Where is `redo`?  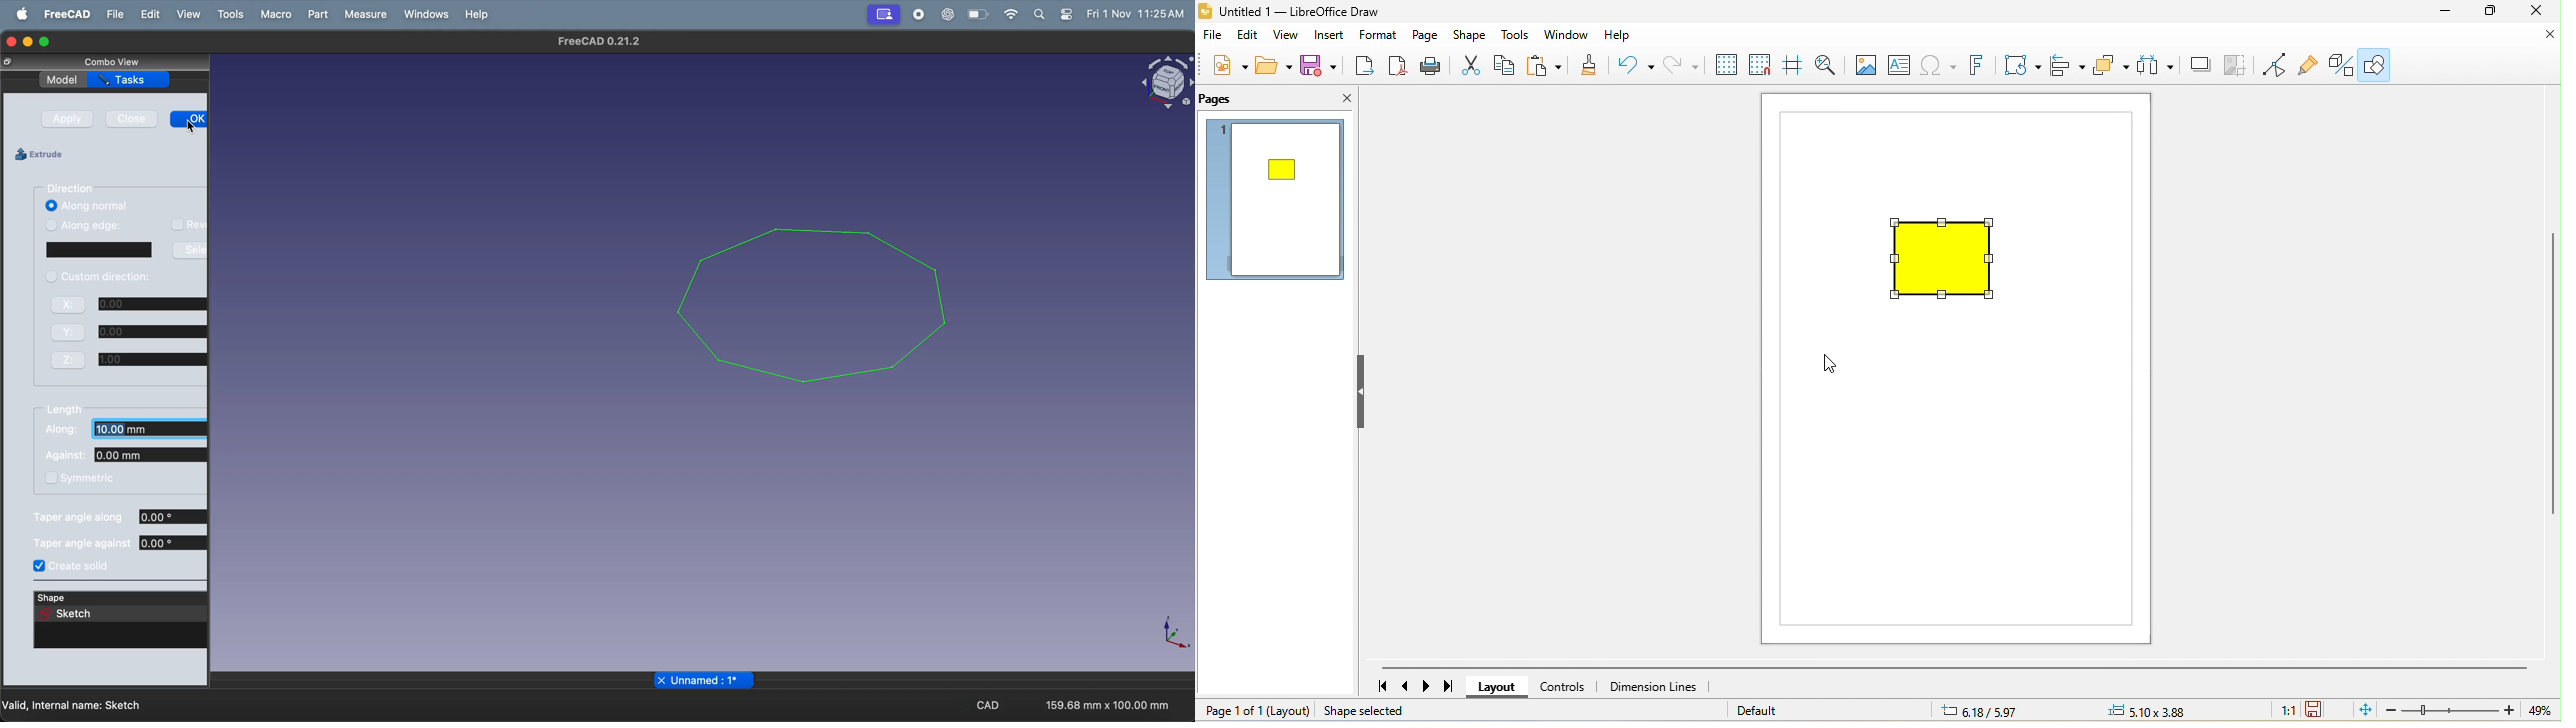
redo is located at coordinates (1682, 65).